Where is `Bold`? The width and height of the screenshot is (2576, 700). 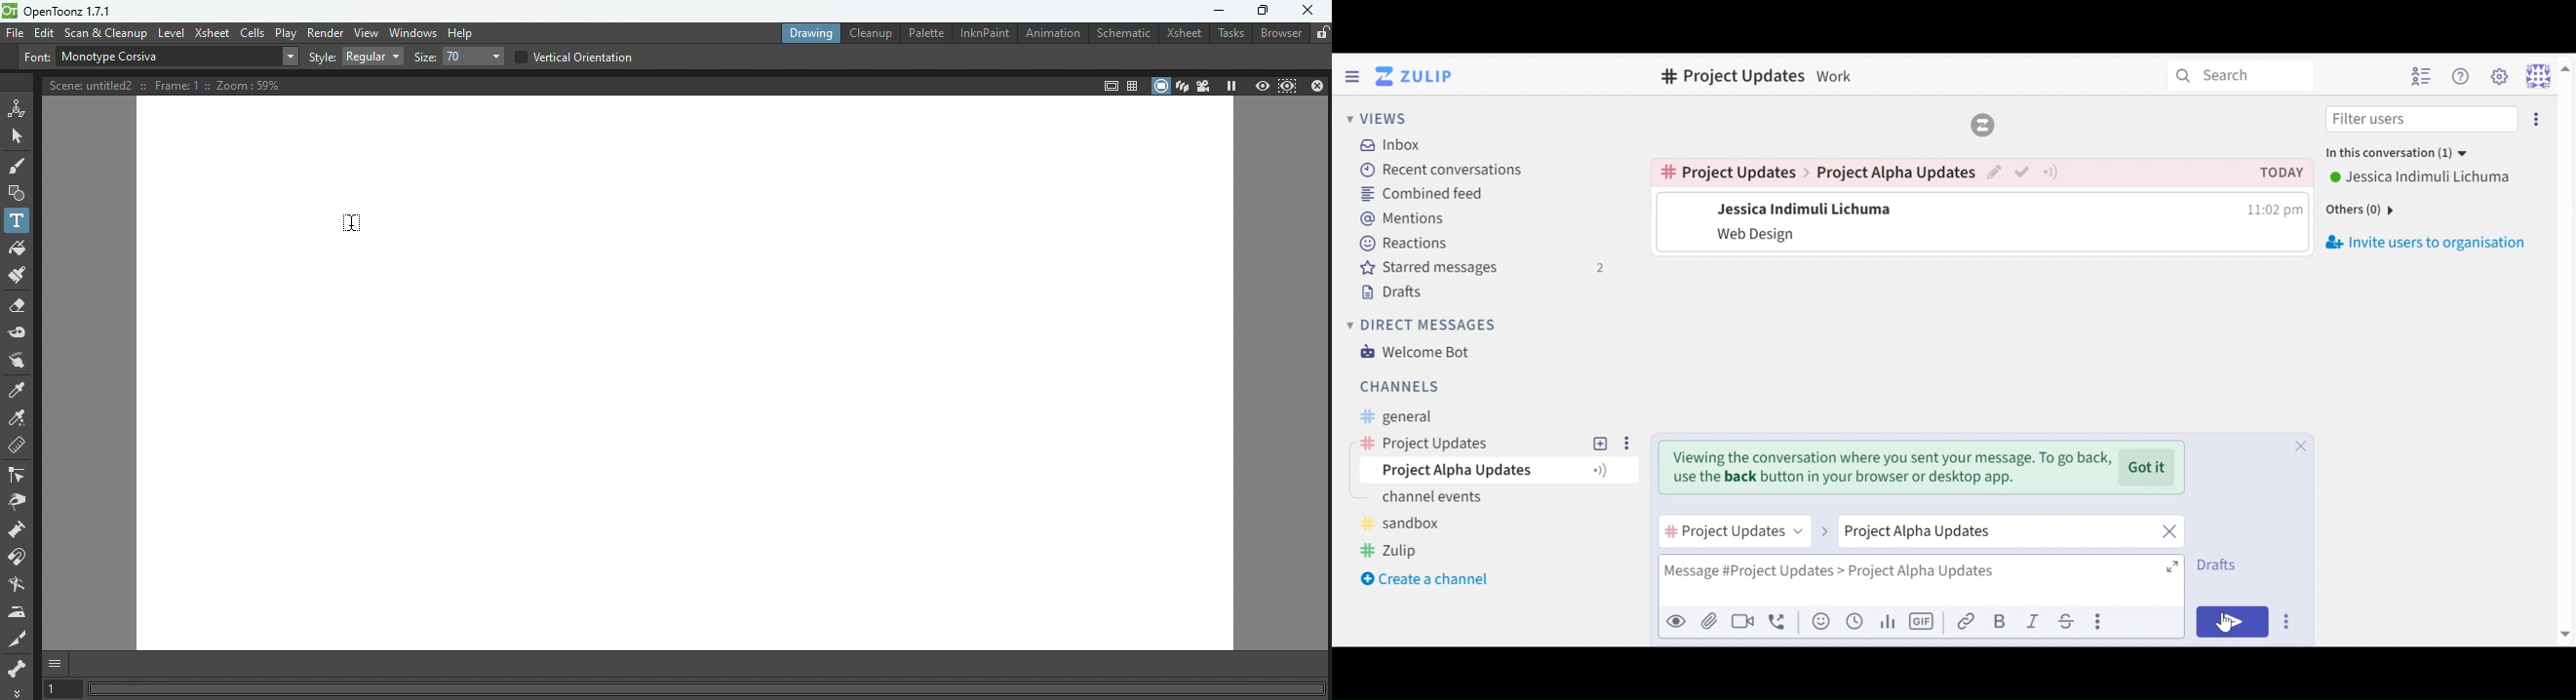
Bold is located at coordinates (2000, 621).